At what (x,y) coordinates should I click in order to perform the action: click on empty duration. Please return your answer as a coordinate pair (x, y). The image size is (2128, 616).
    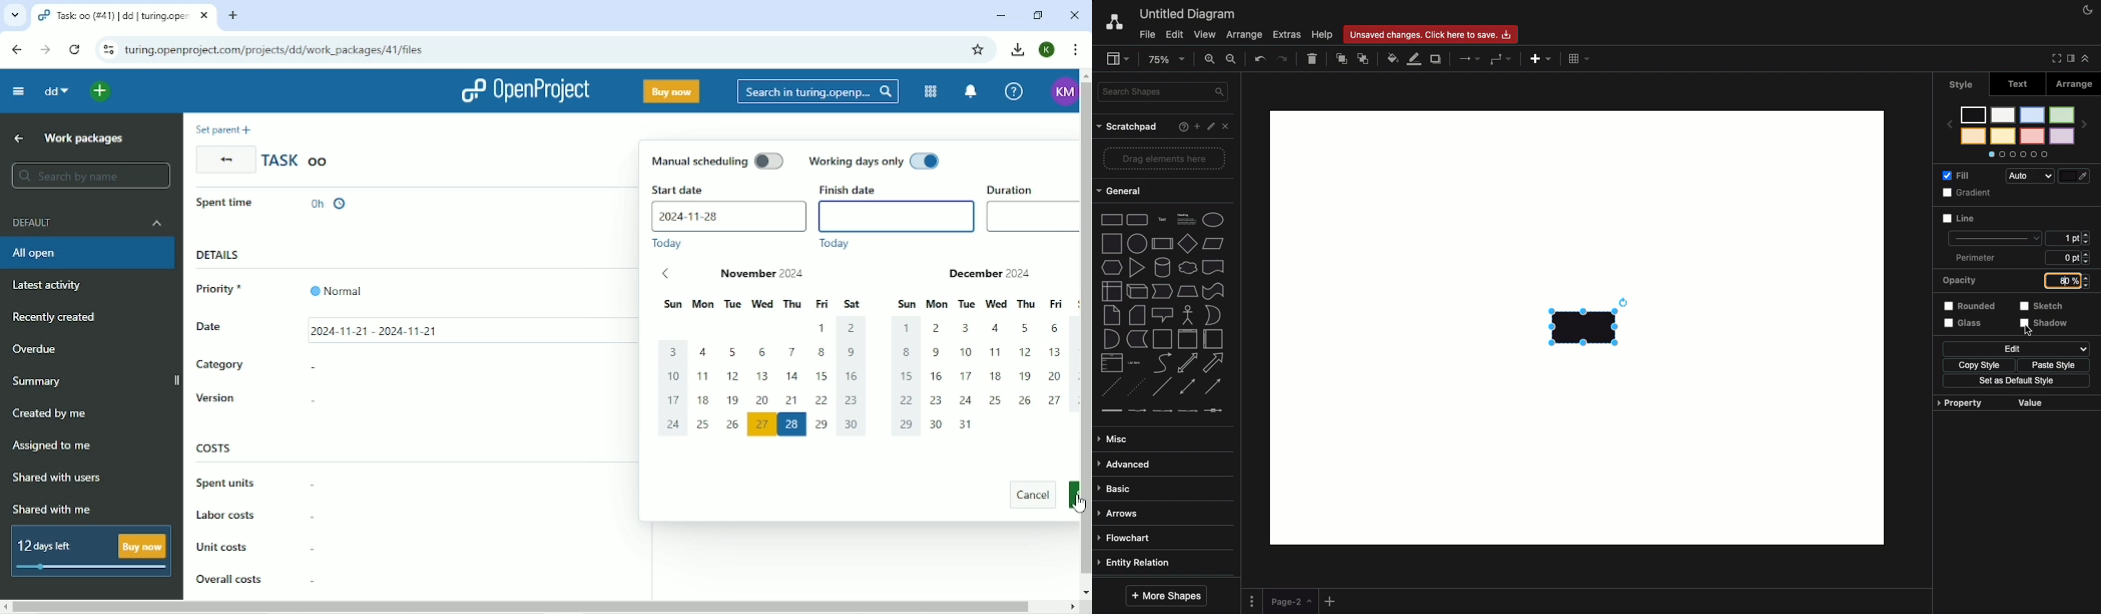
    Looking at the image, I should click on (1029, 217).